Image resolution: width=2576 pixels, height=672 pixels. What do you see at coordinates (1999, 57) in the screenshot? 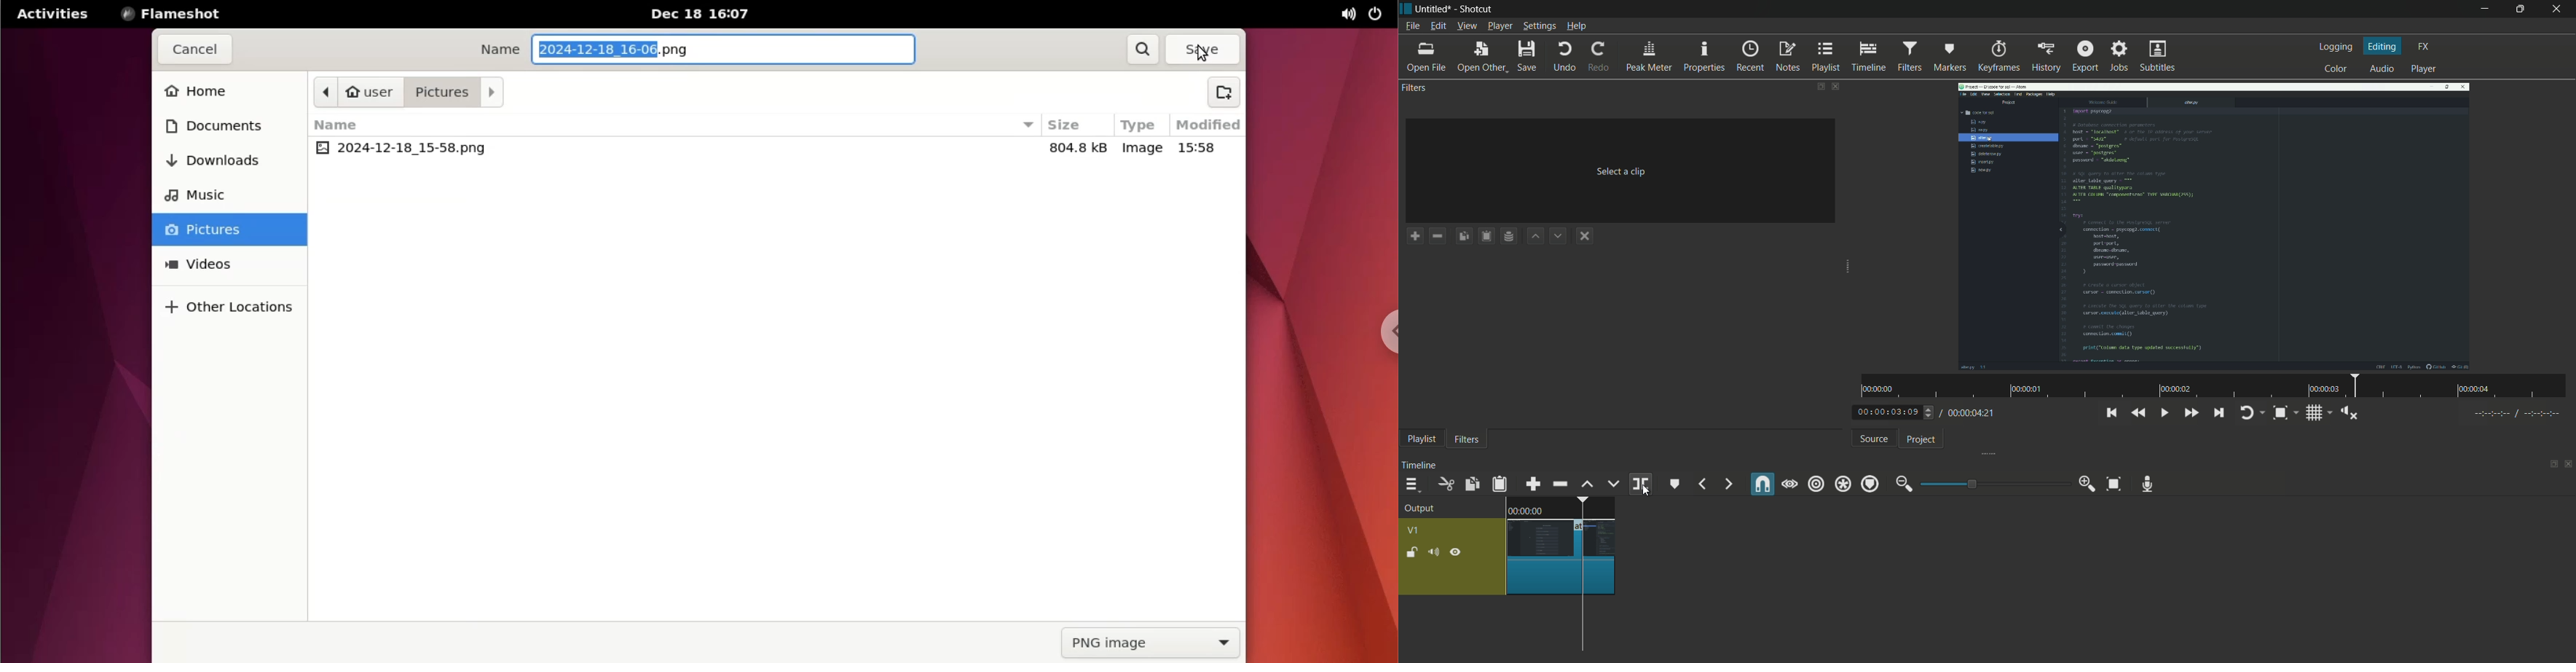
I see `keyframes` at bounding box center [1999, 57].